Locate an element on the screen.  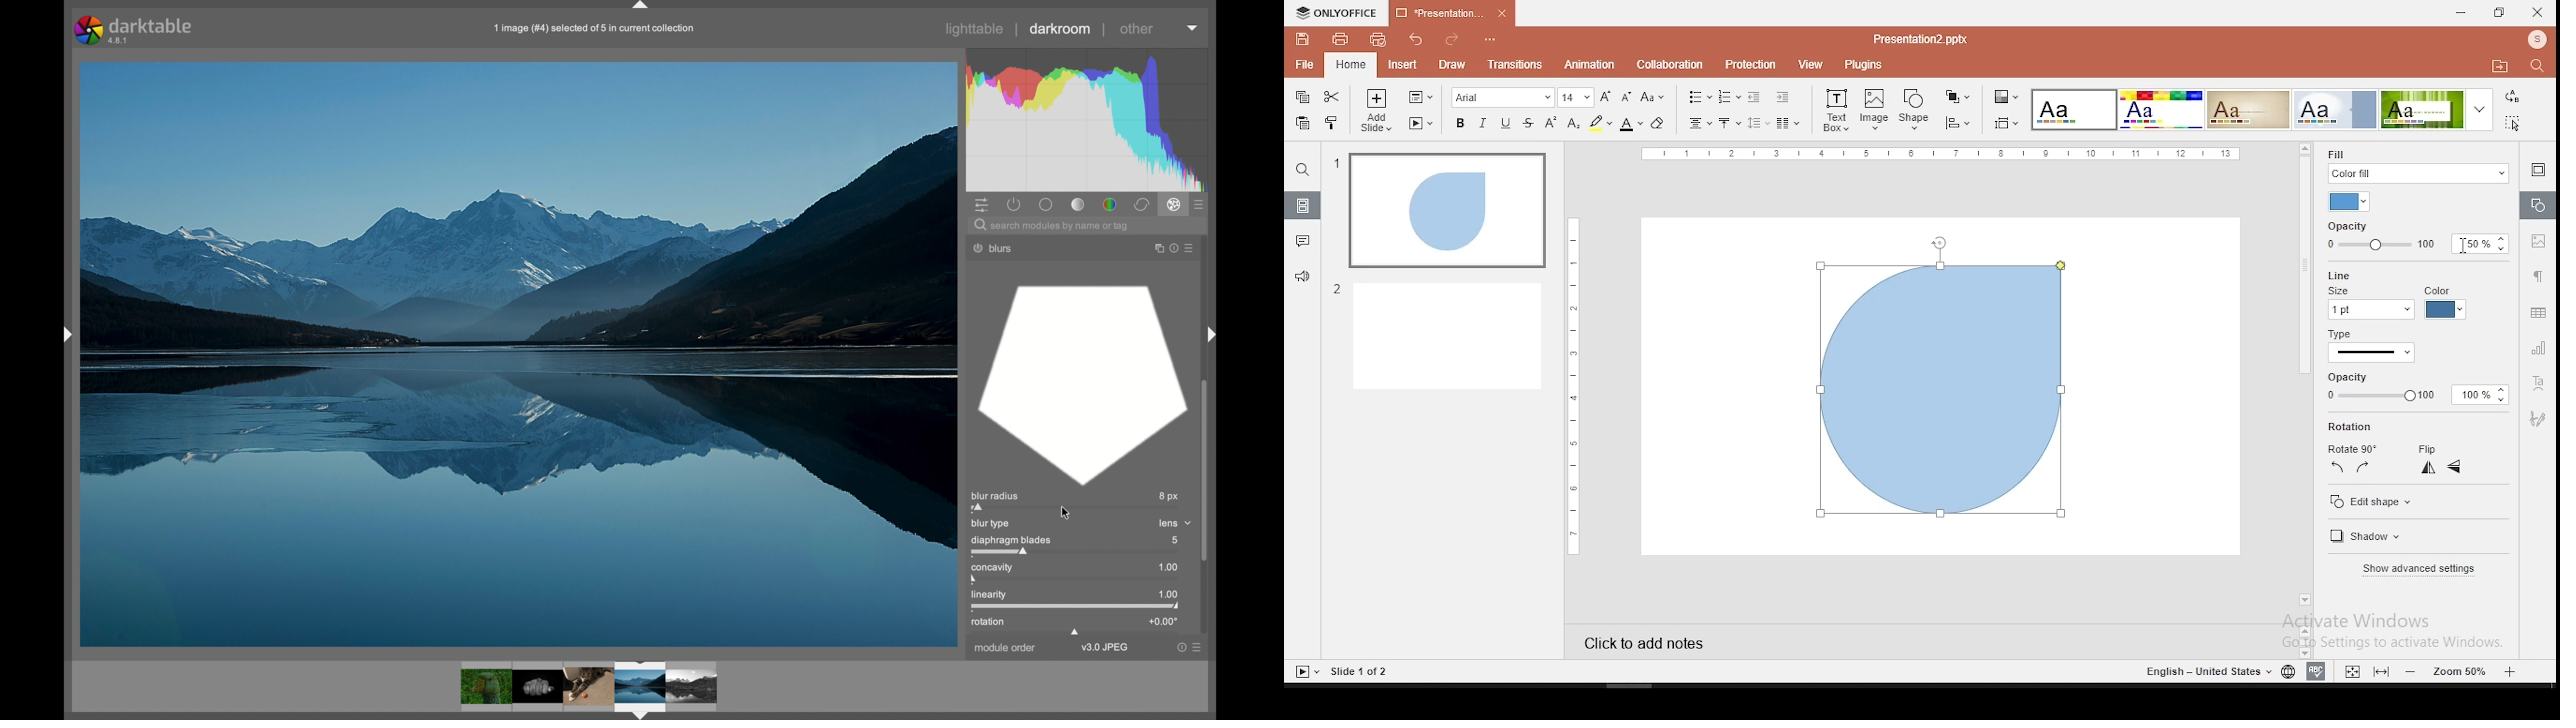
scroll bar is located at coordinates (2302, 382).